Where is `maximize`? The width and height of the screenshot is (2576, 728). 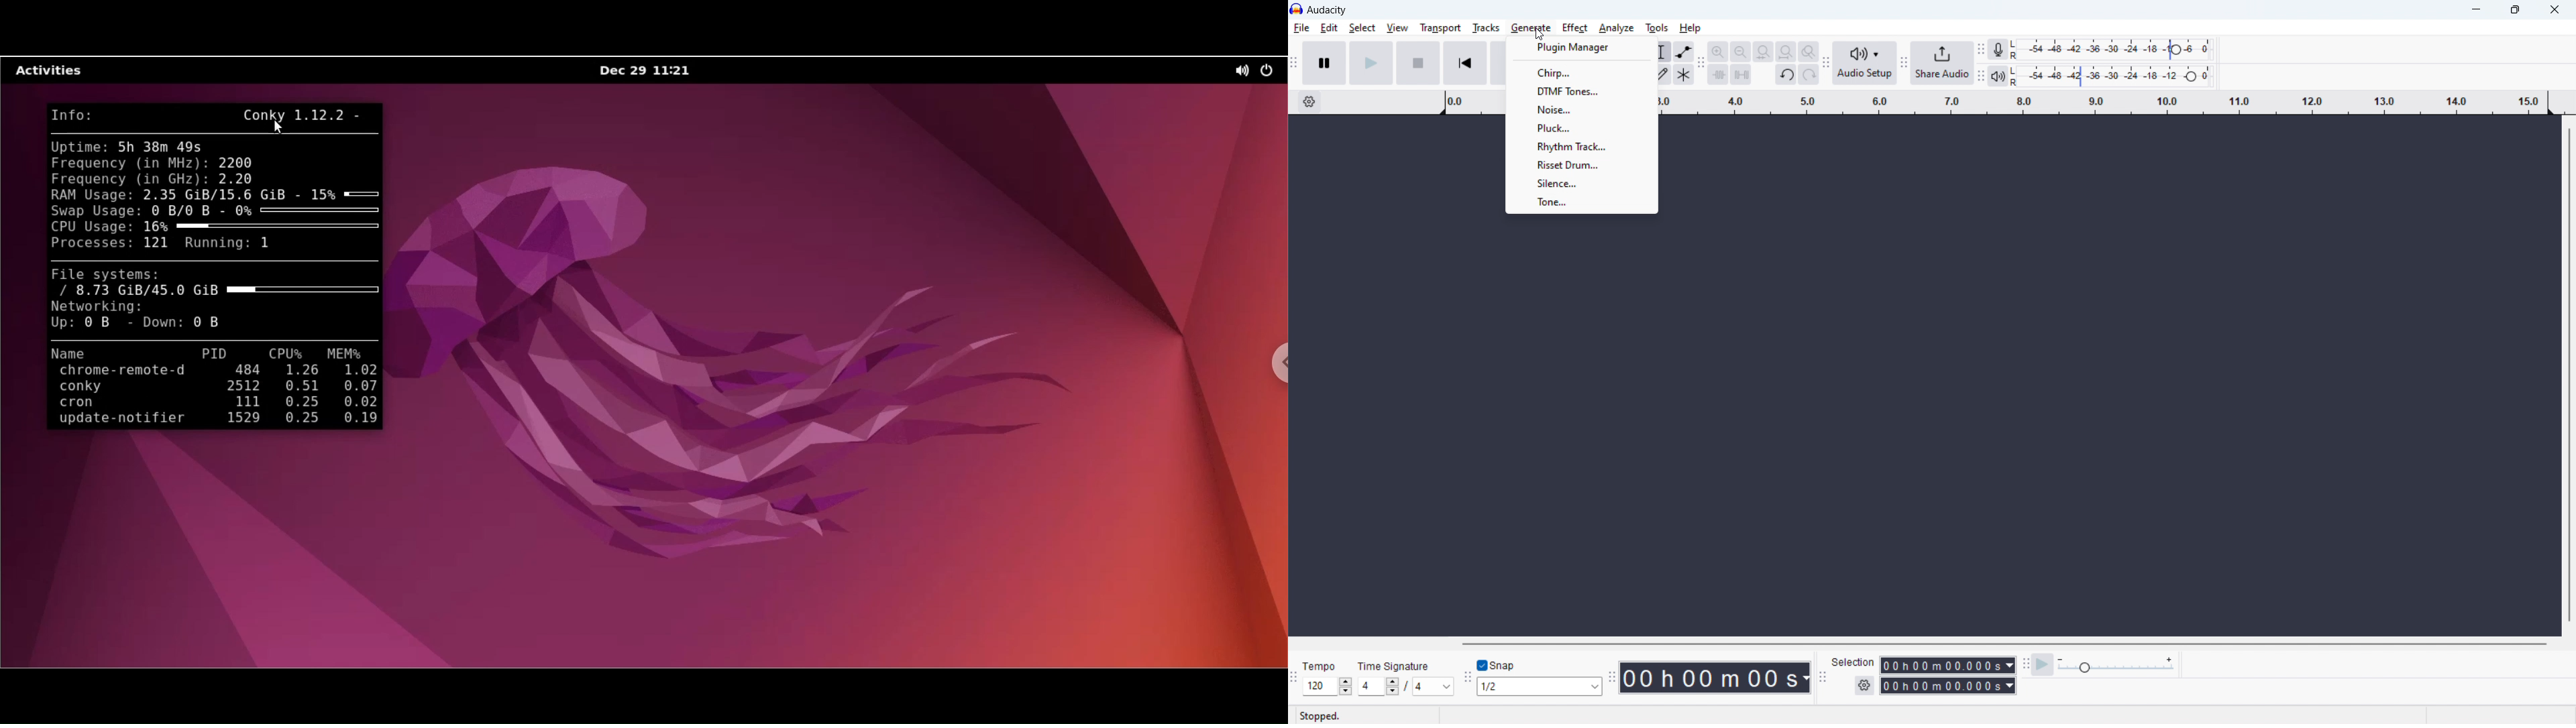
maximize is located at coordinates (2514, 9).